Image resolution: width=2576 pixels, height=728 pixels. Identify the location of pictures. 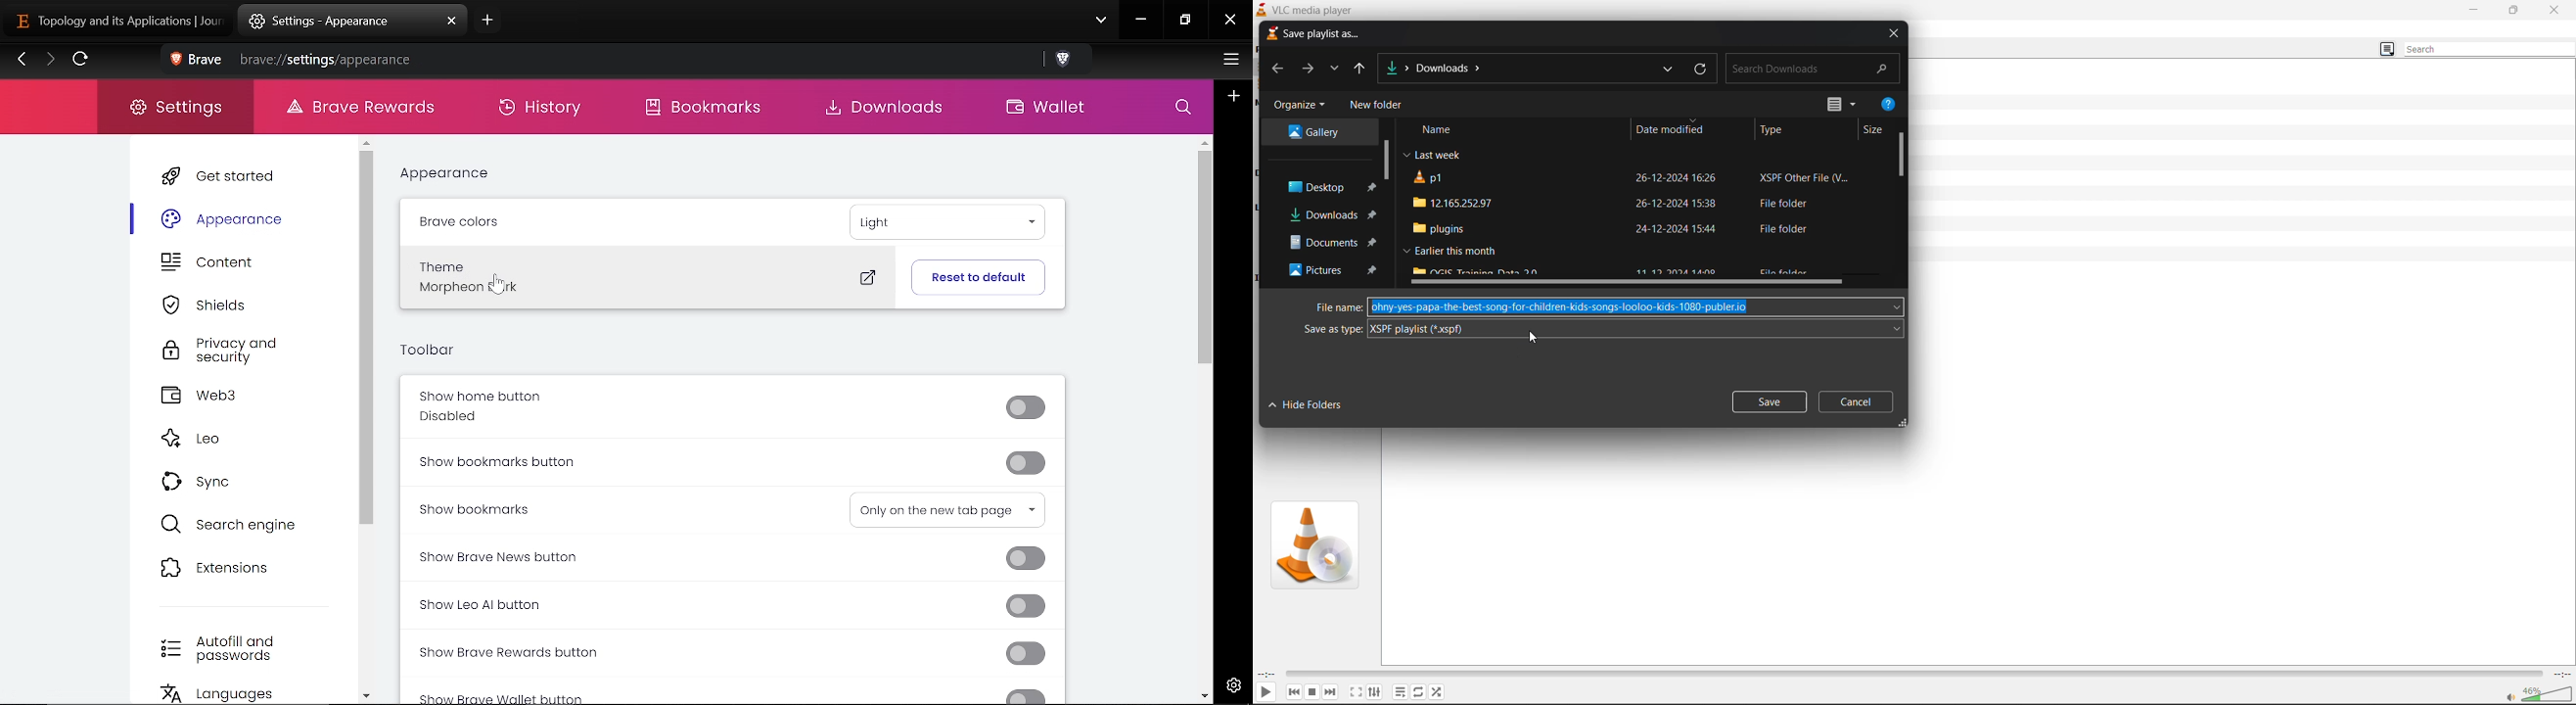
(1333, 273).